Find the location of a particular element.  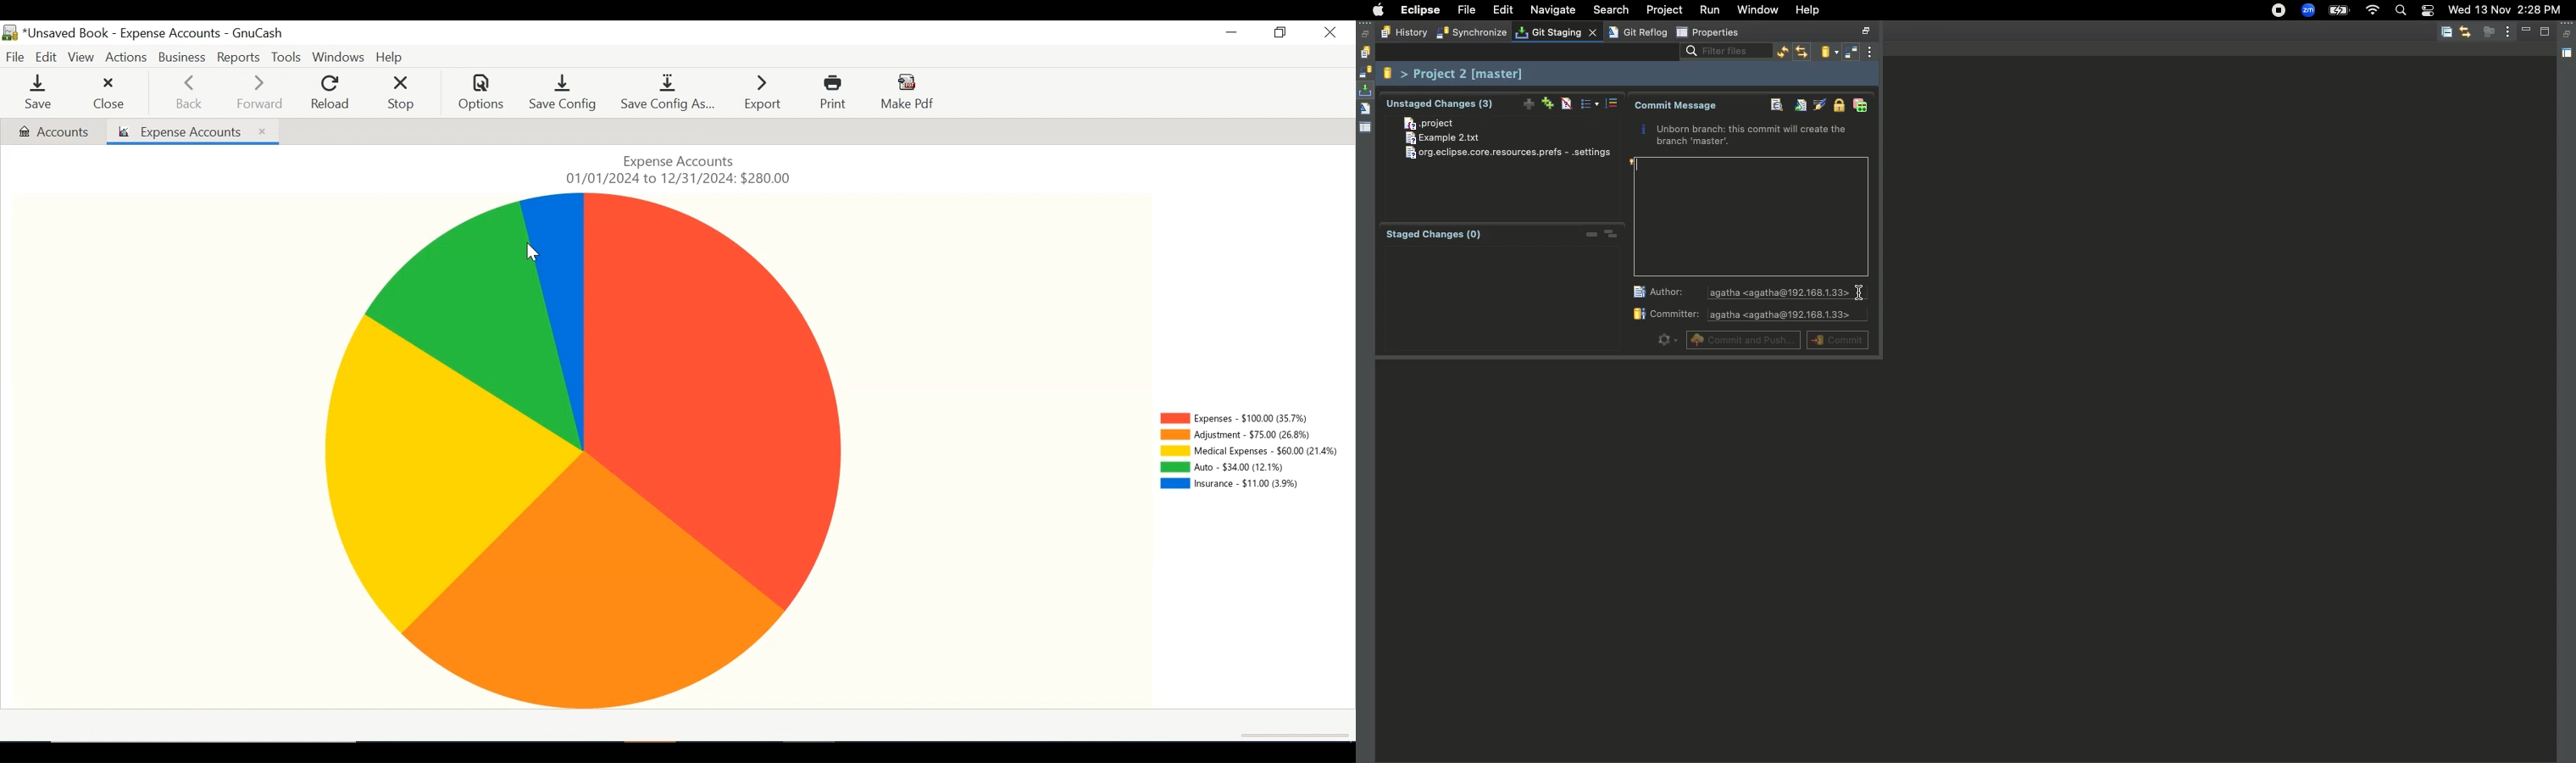

Minimize is located at coordinates (1232, 34).